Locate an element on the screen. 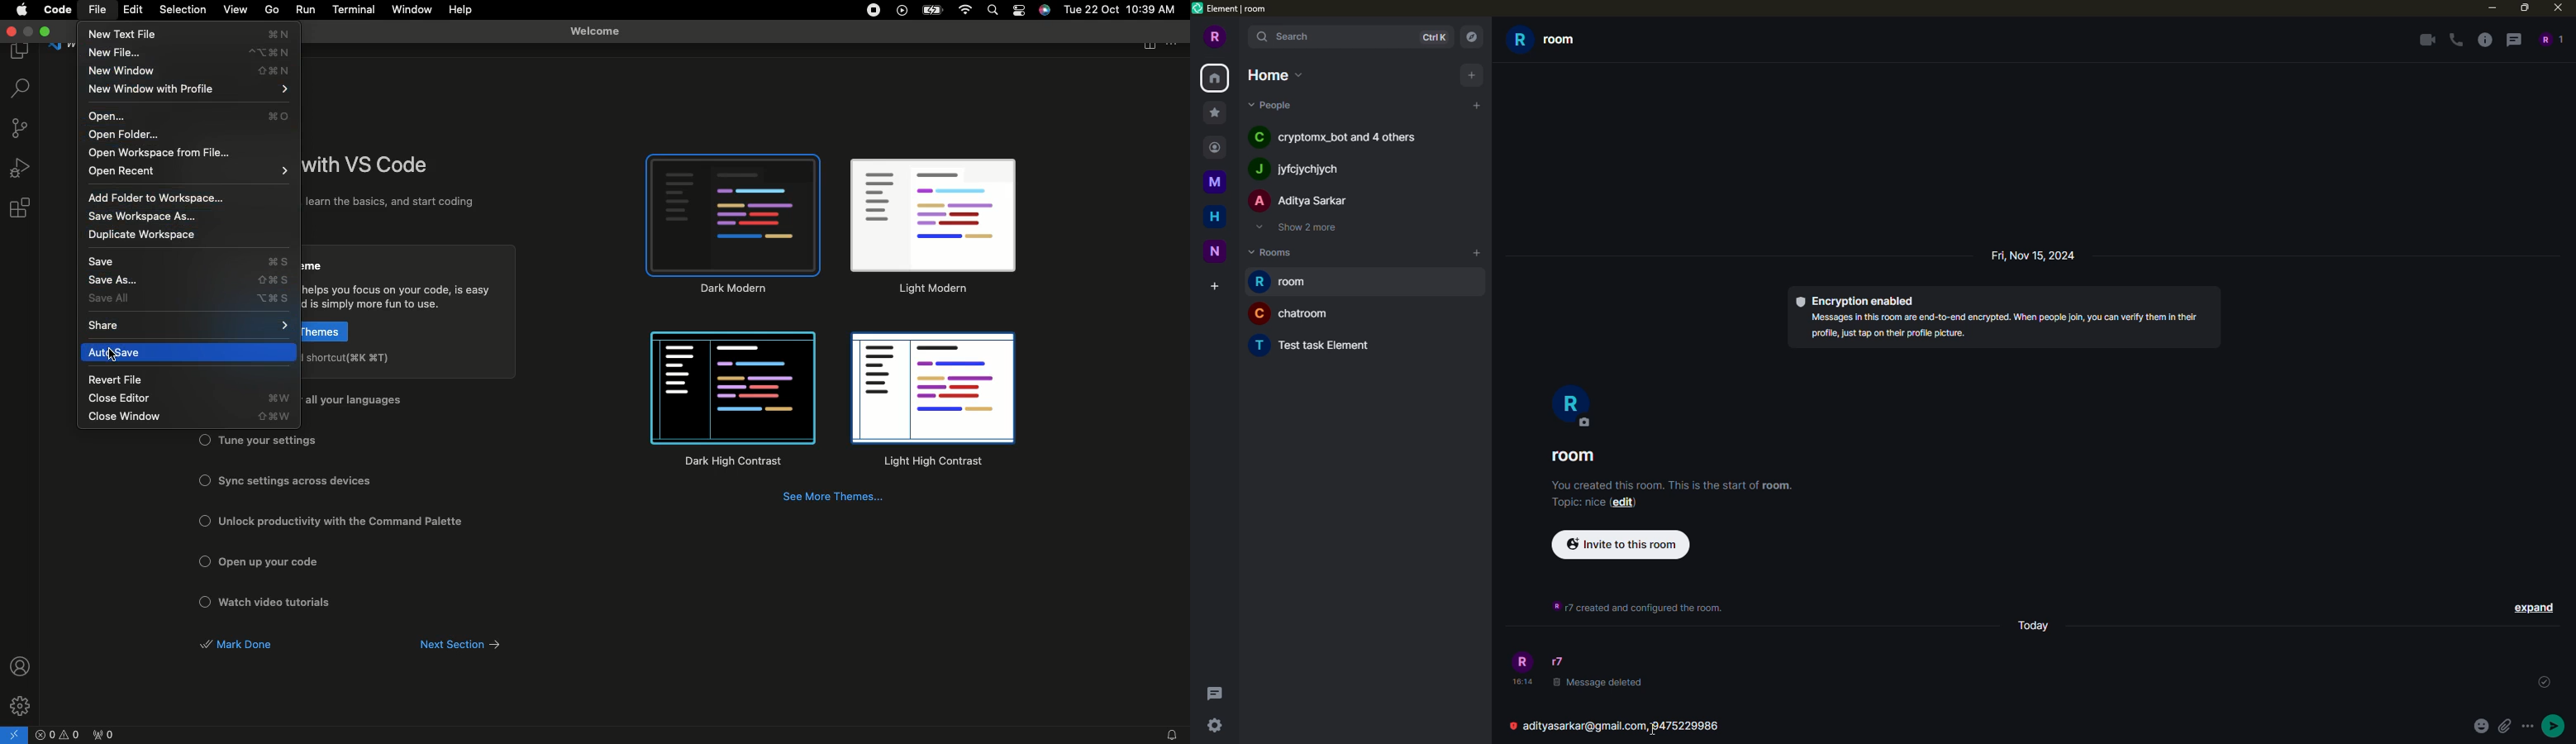 This screenshot has height=756, width=2576. create space is located at coordinates (1210, 285).